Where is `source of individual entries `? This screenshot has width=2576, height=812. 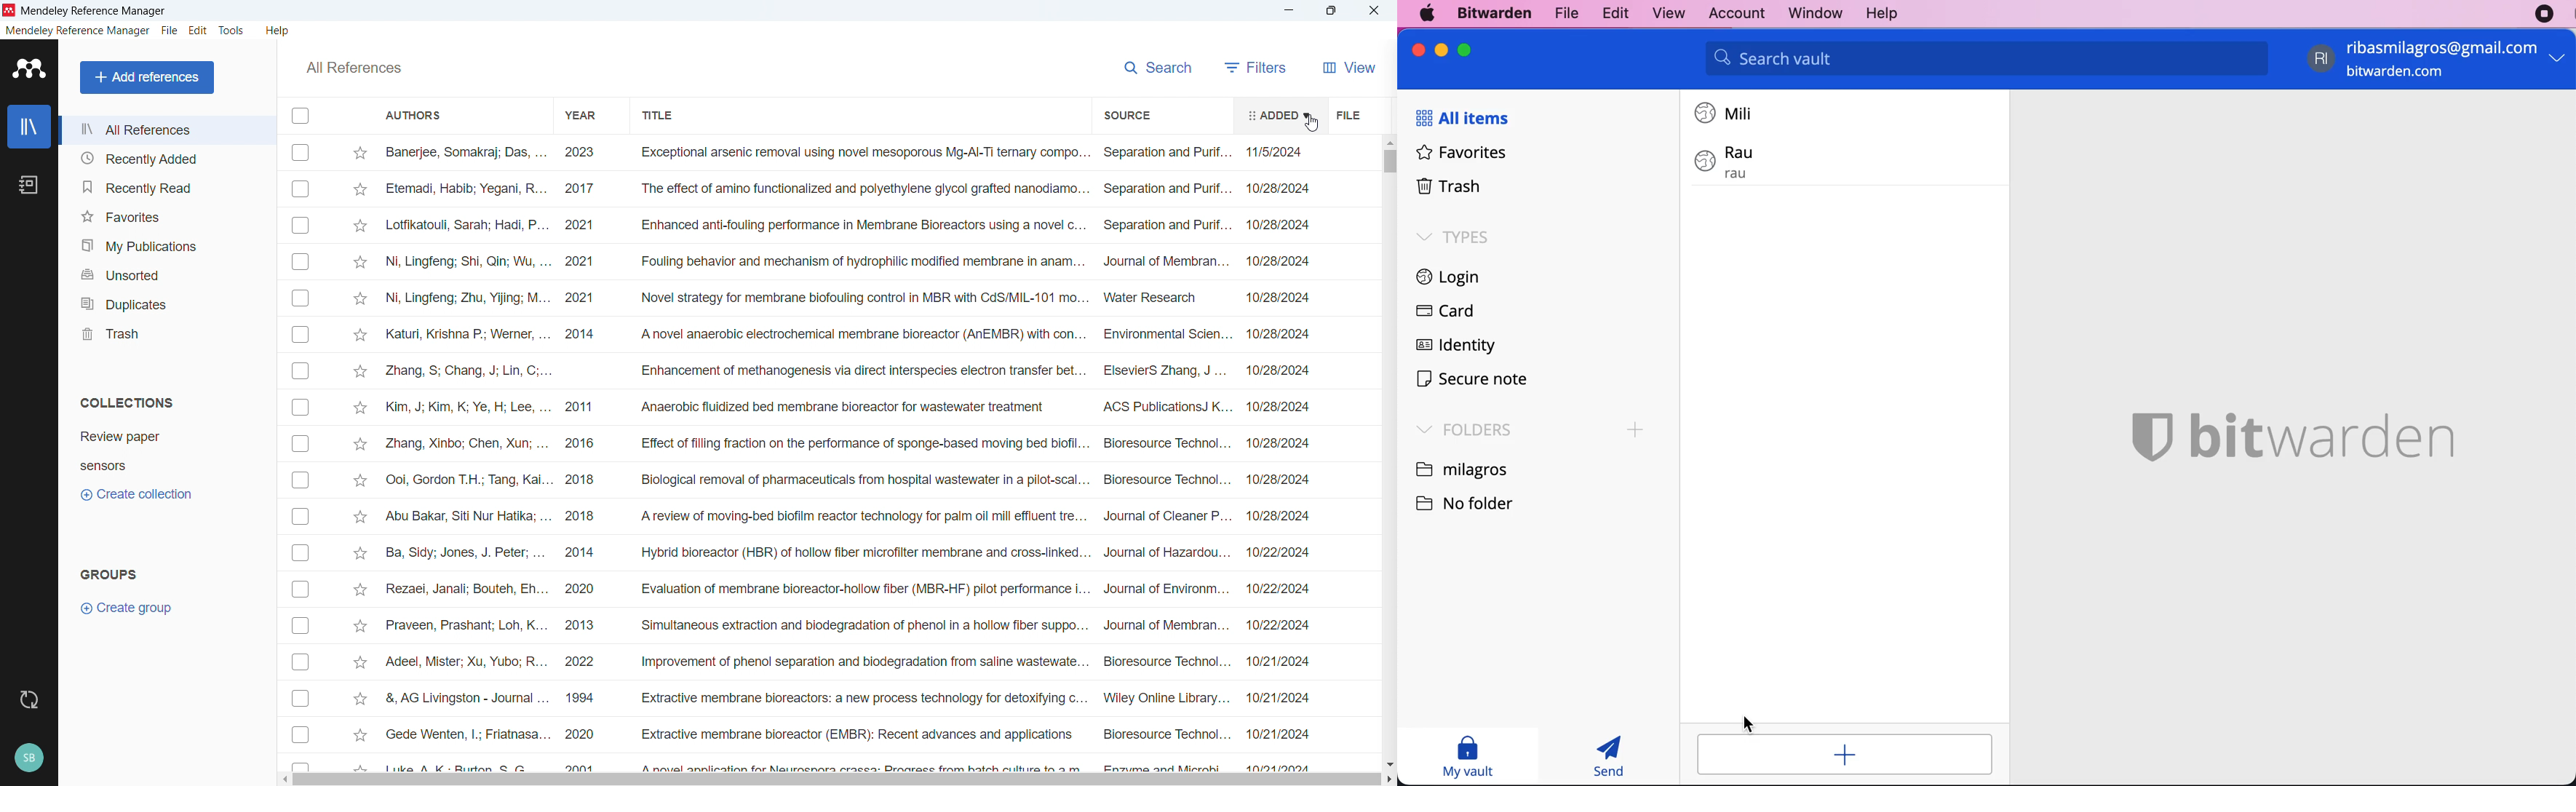
source of individual entries  is located at coordinates (1161, 456).